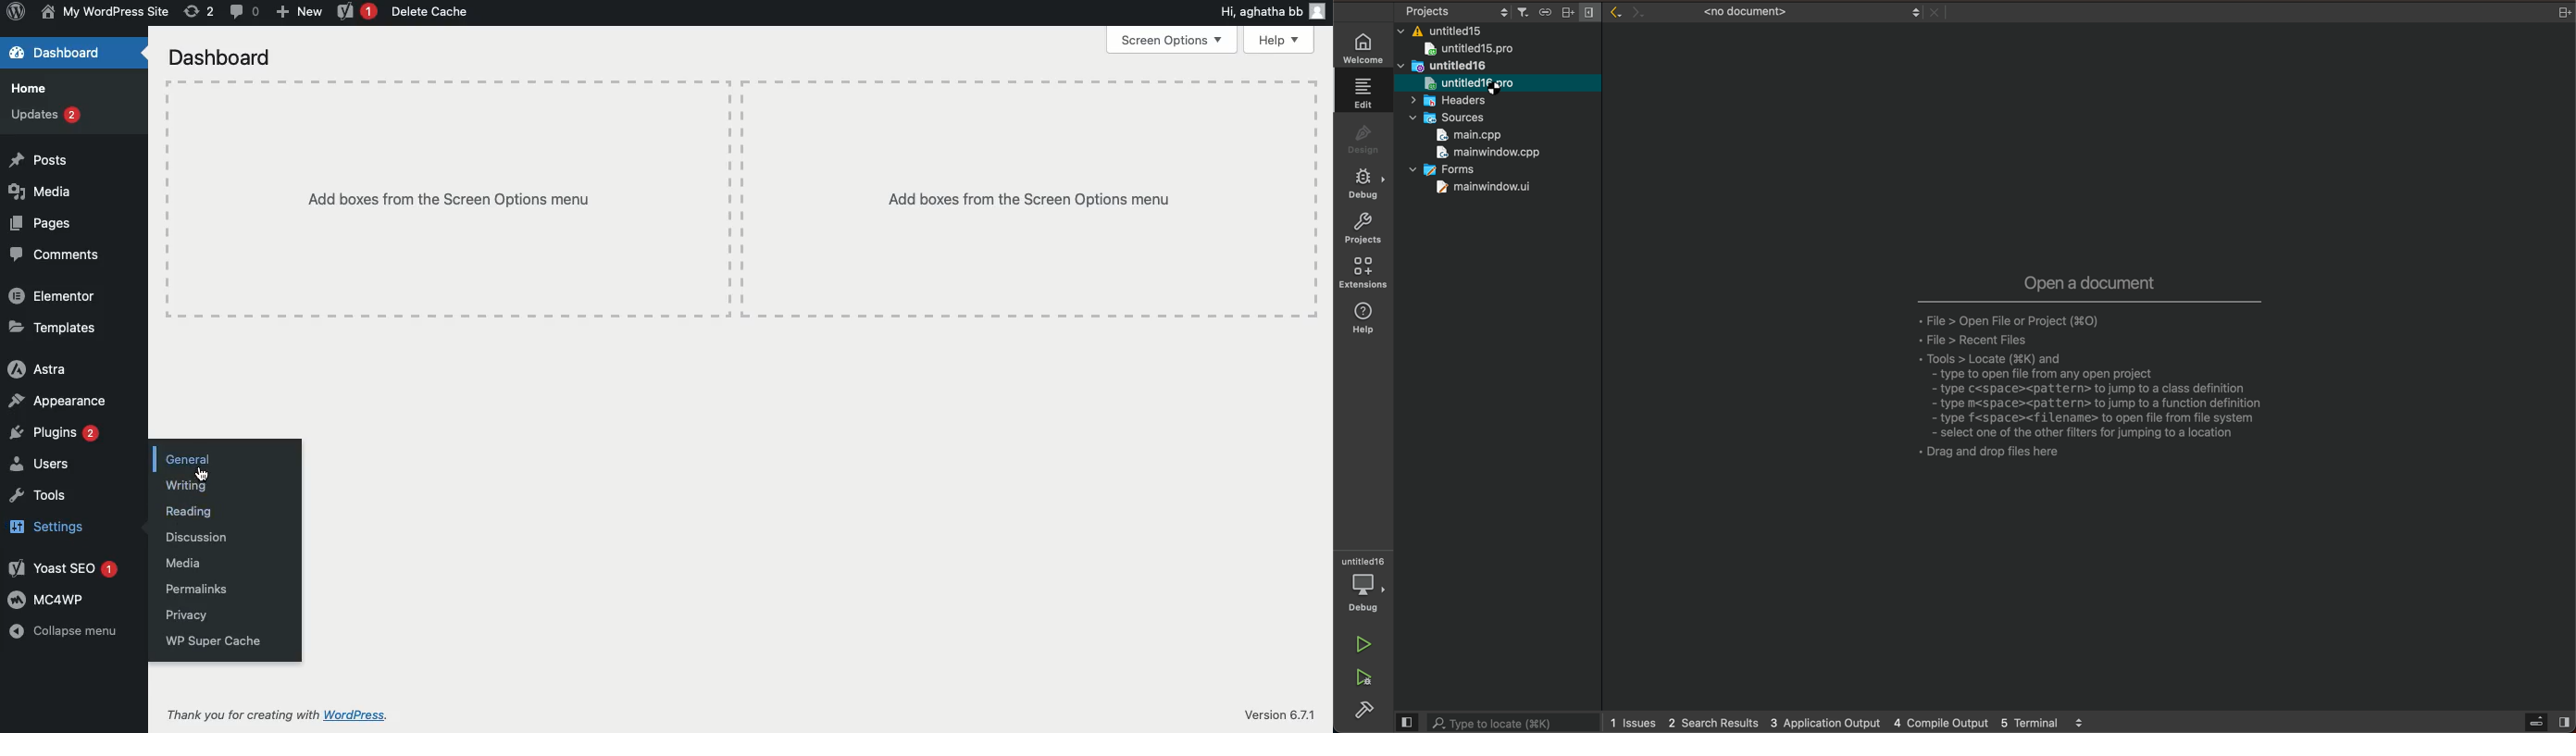 The height and width of the screenshot is (756, 2576). What do you see at coordinates (36, 496) in the screenshot?
I see `Tools` at bounding box center [36, 496].